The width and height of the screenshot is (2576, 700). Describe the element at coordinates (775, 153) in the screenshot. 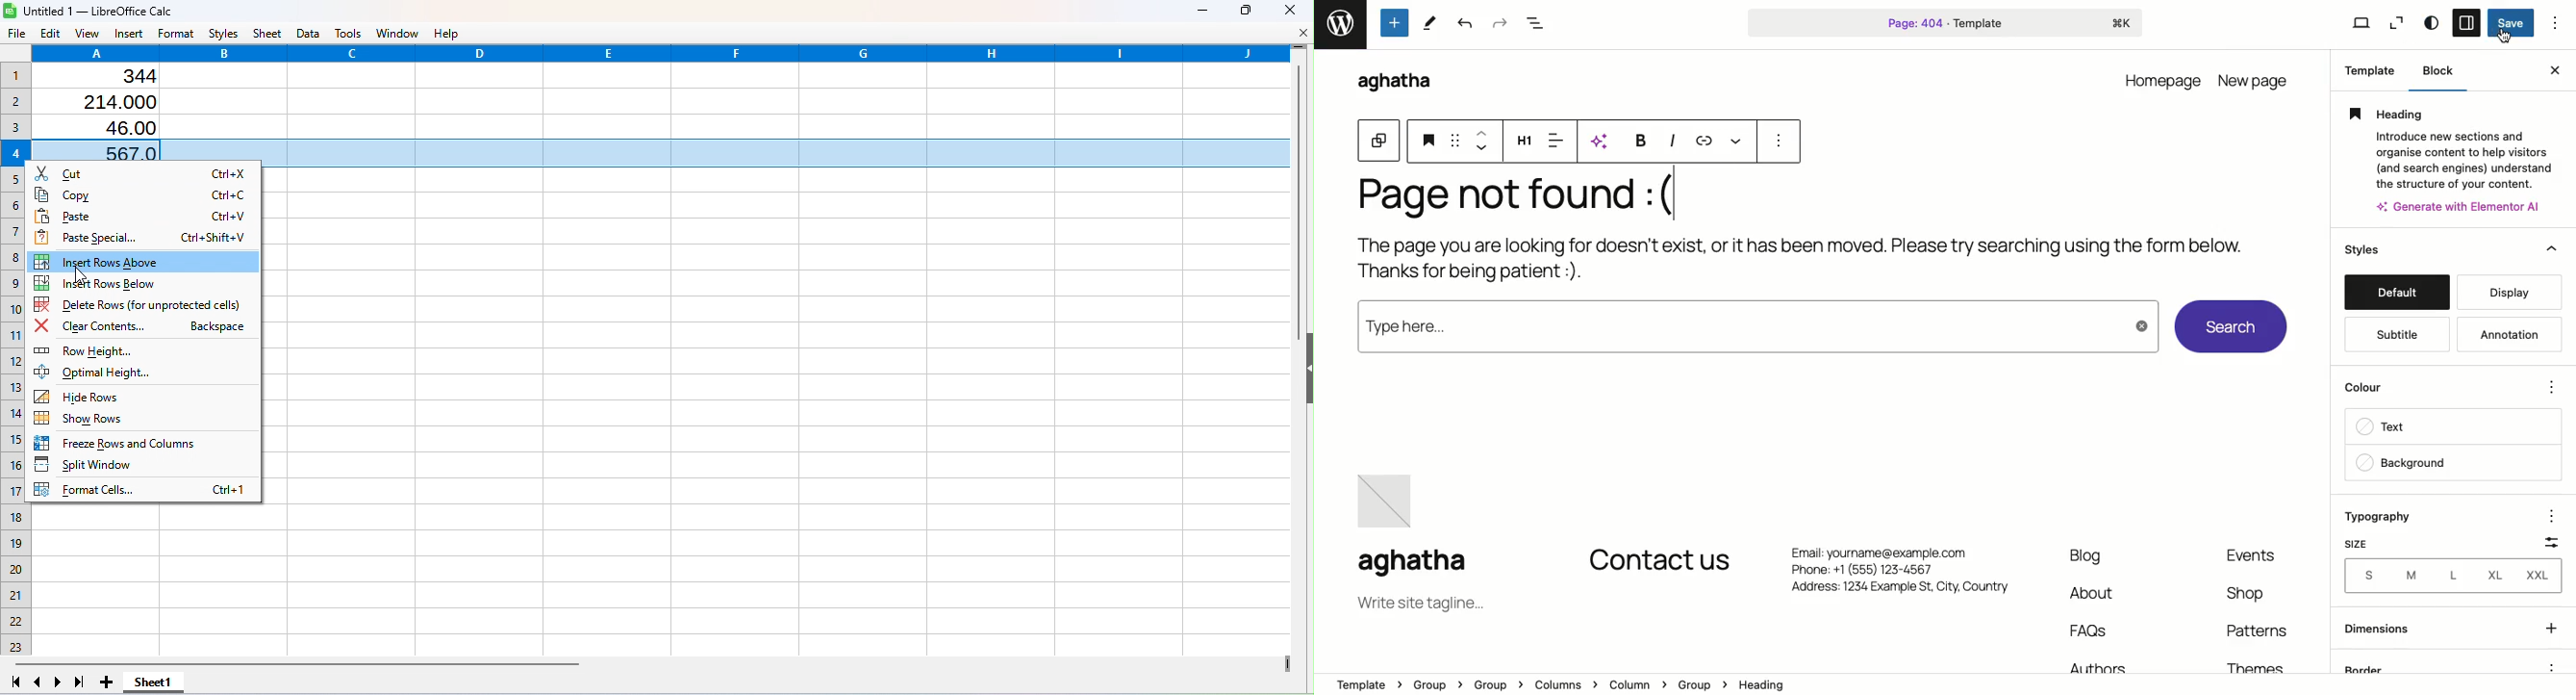

I see `selected row` at that location.